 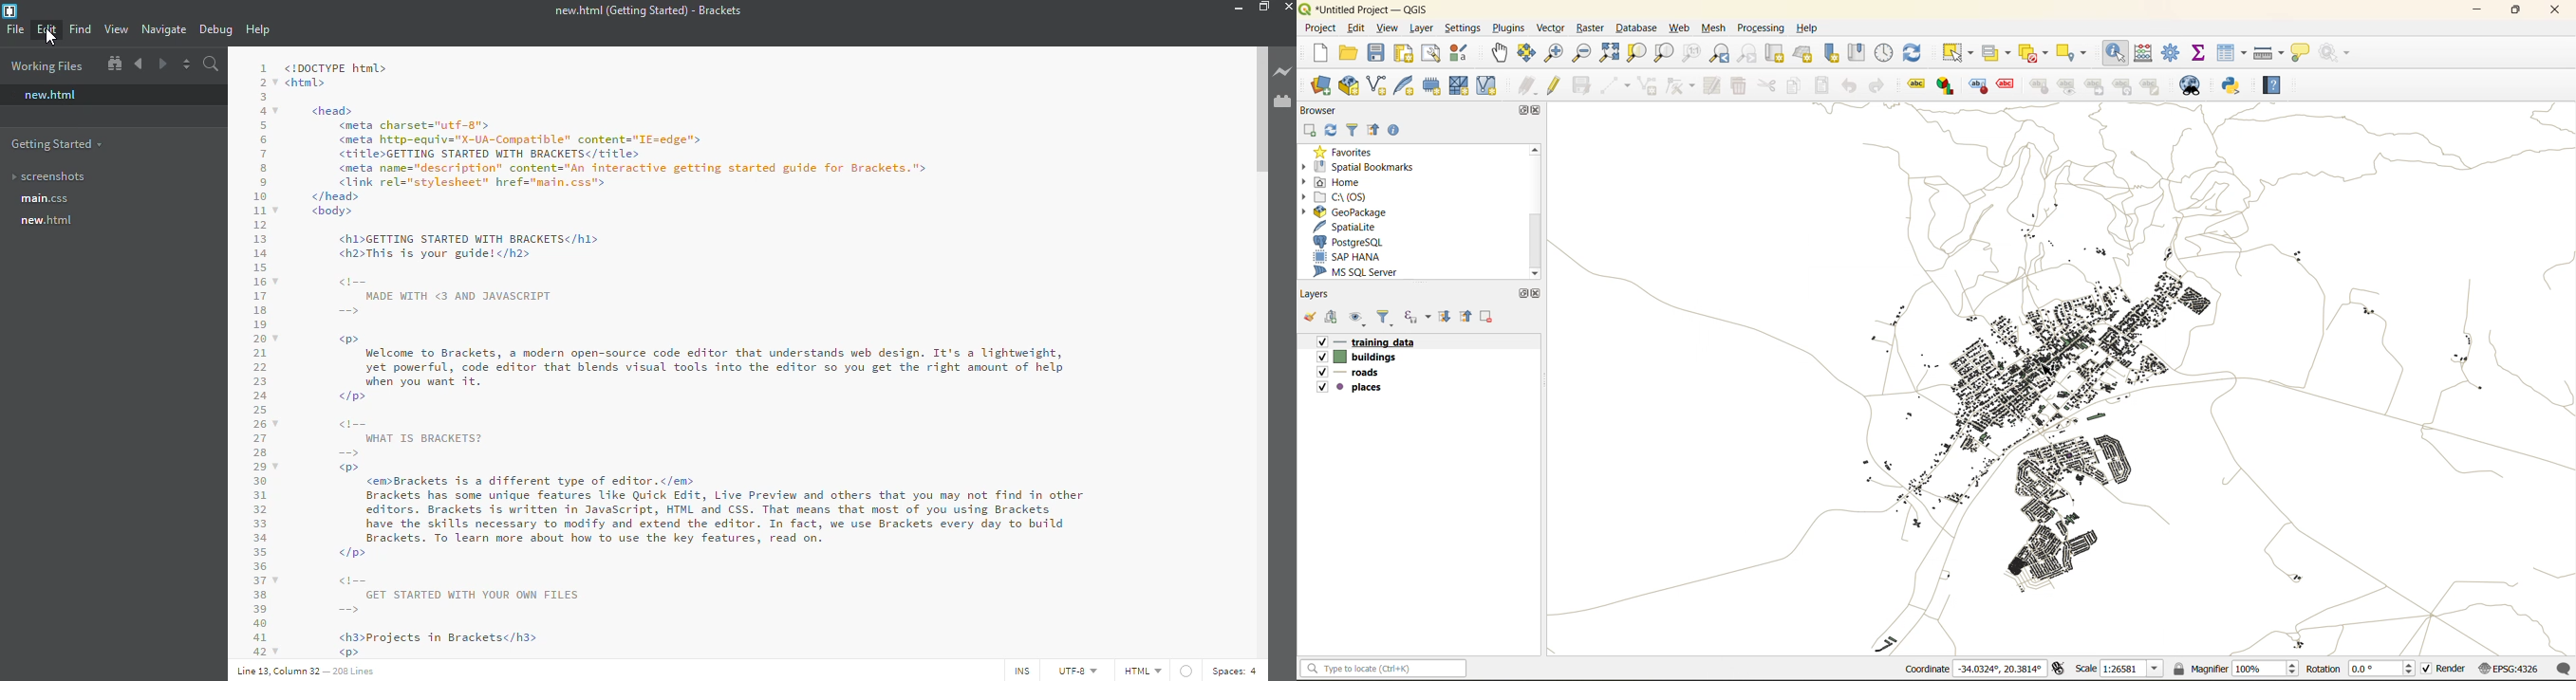 I want to click on spaces, so click(x=1237, y=671).